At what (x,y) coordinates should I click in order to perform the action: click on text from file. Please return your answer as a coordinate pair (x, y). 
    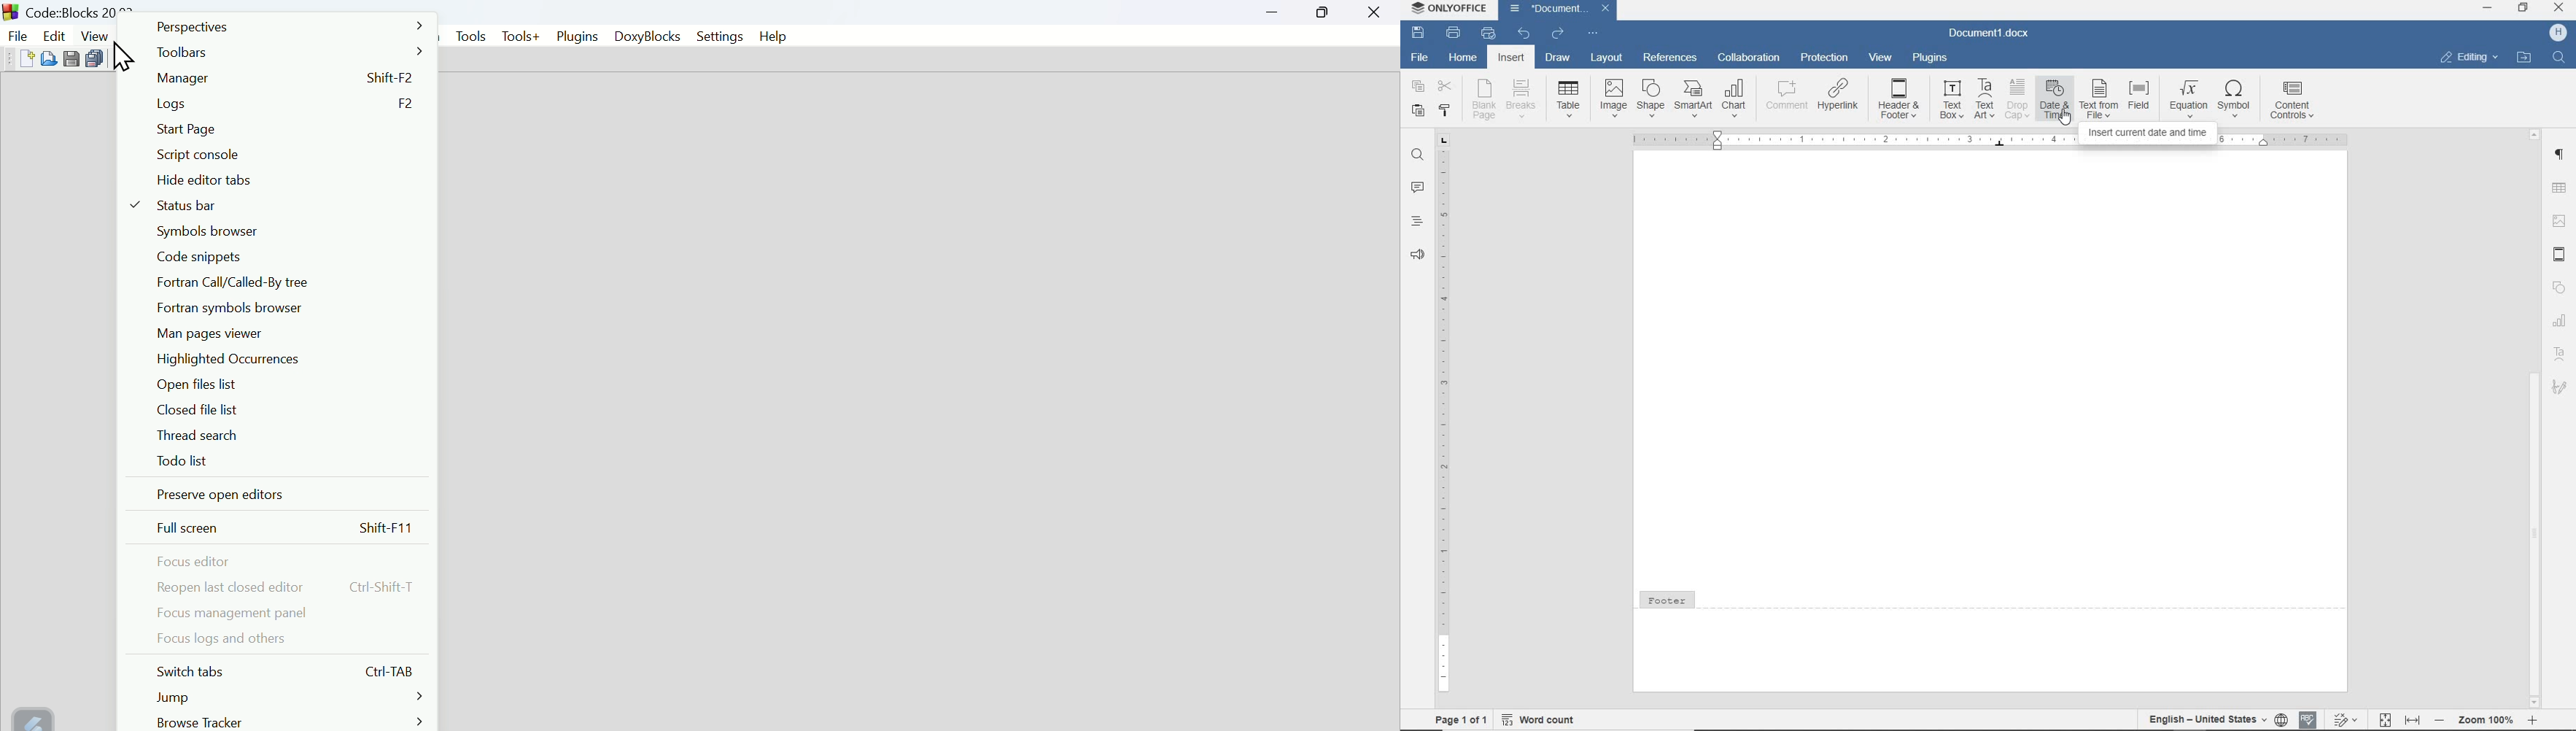
    Looking at the image, I should click on (2099, 99).